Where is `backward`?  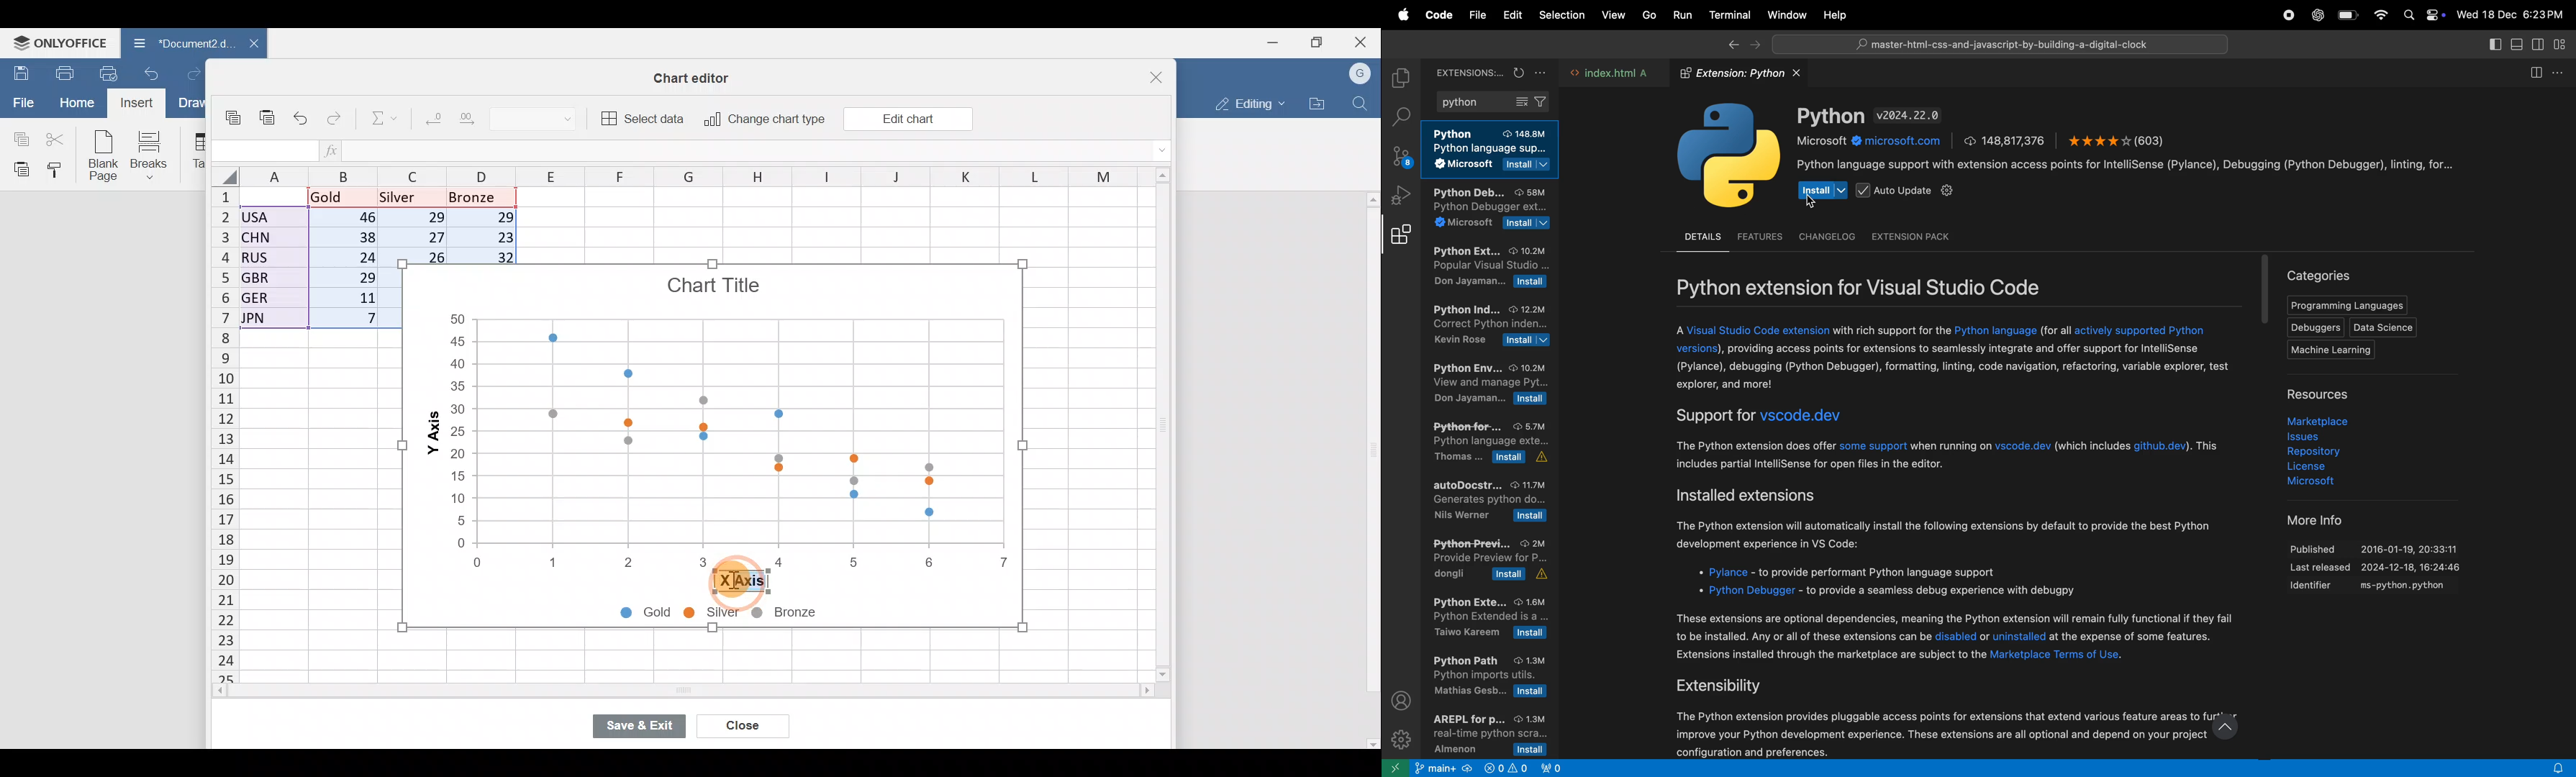
backward is located at coordinates (1728, 45).